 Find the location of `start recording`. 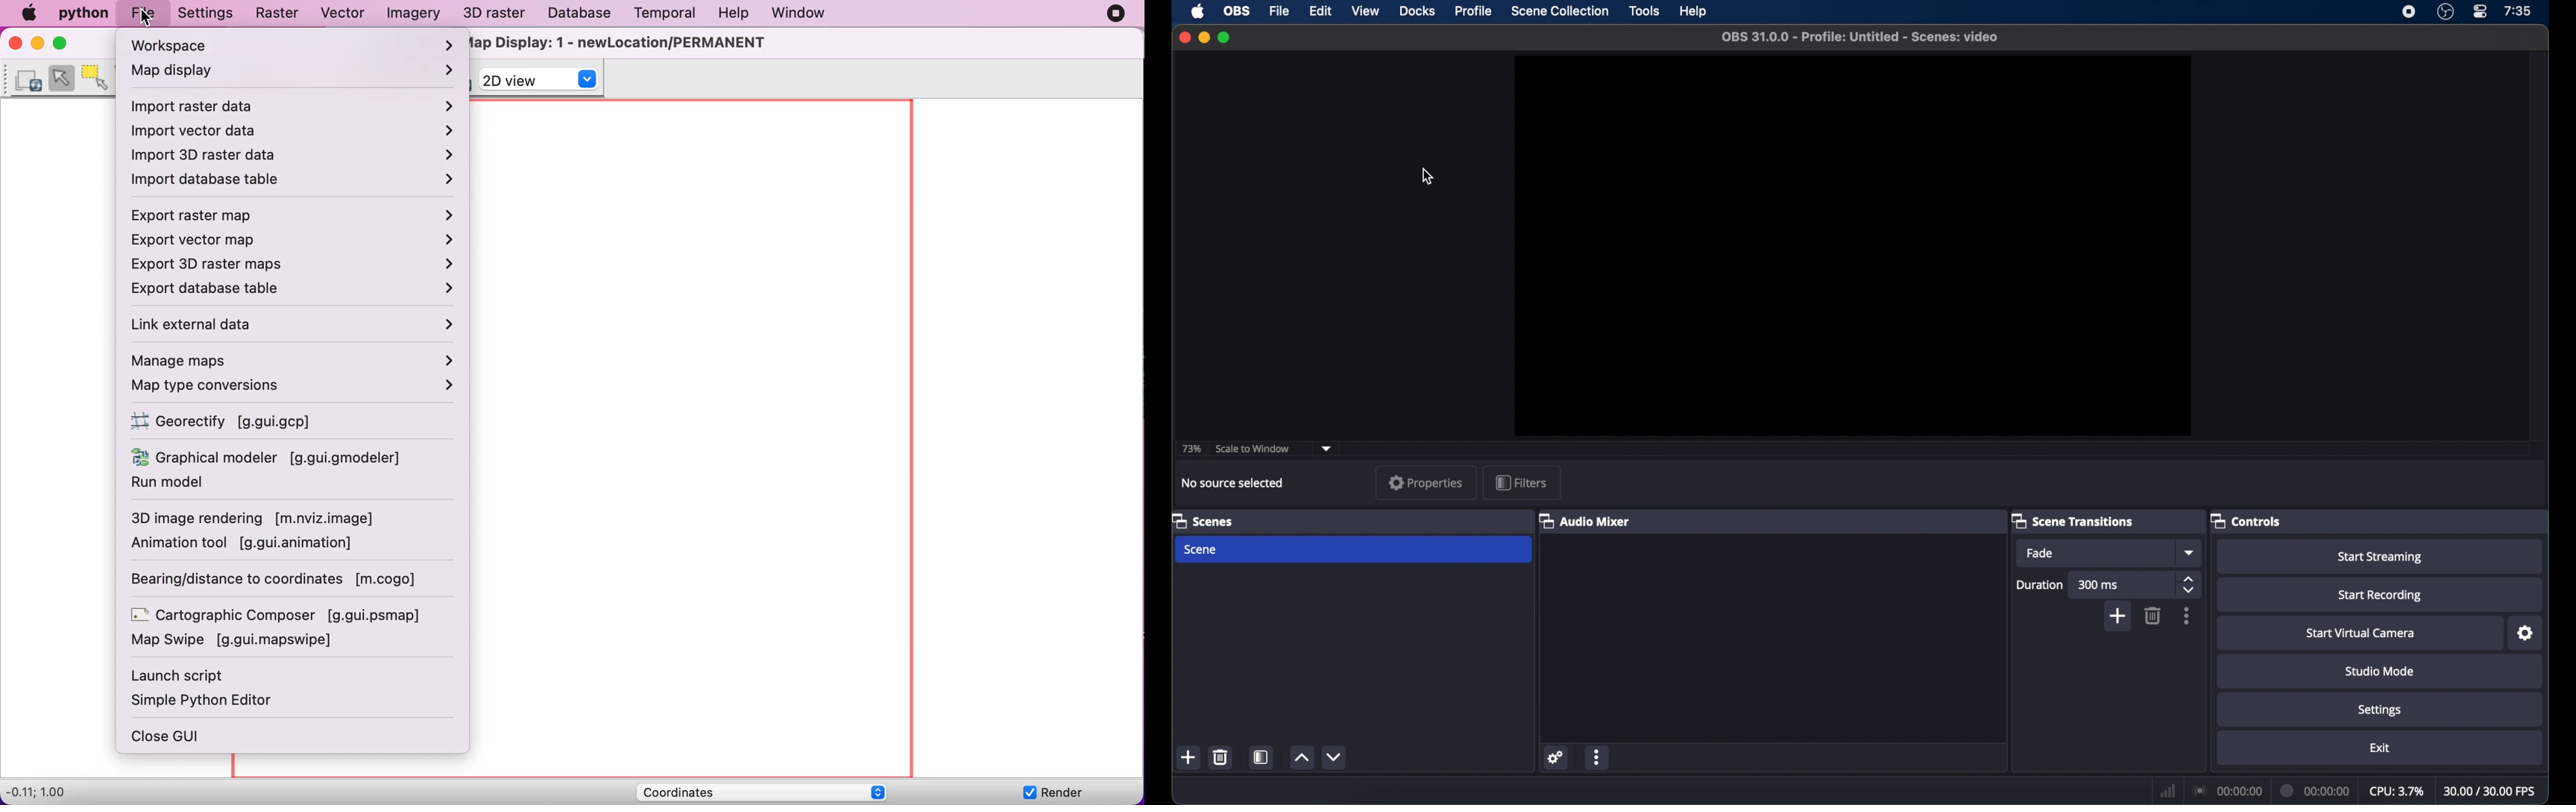

start recording is located at coordinates (2379, 595).